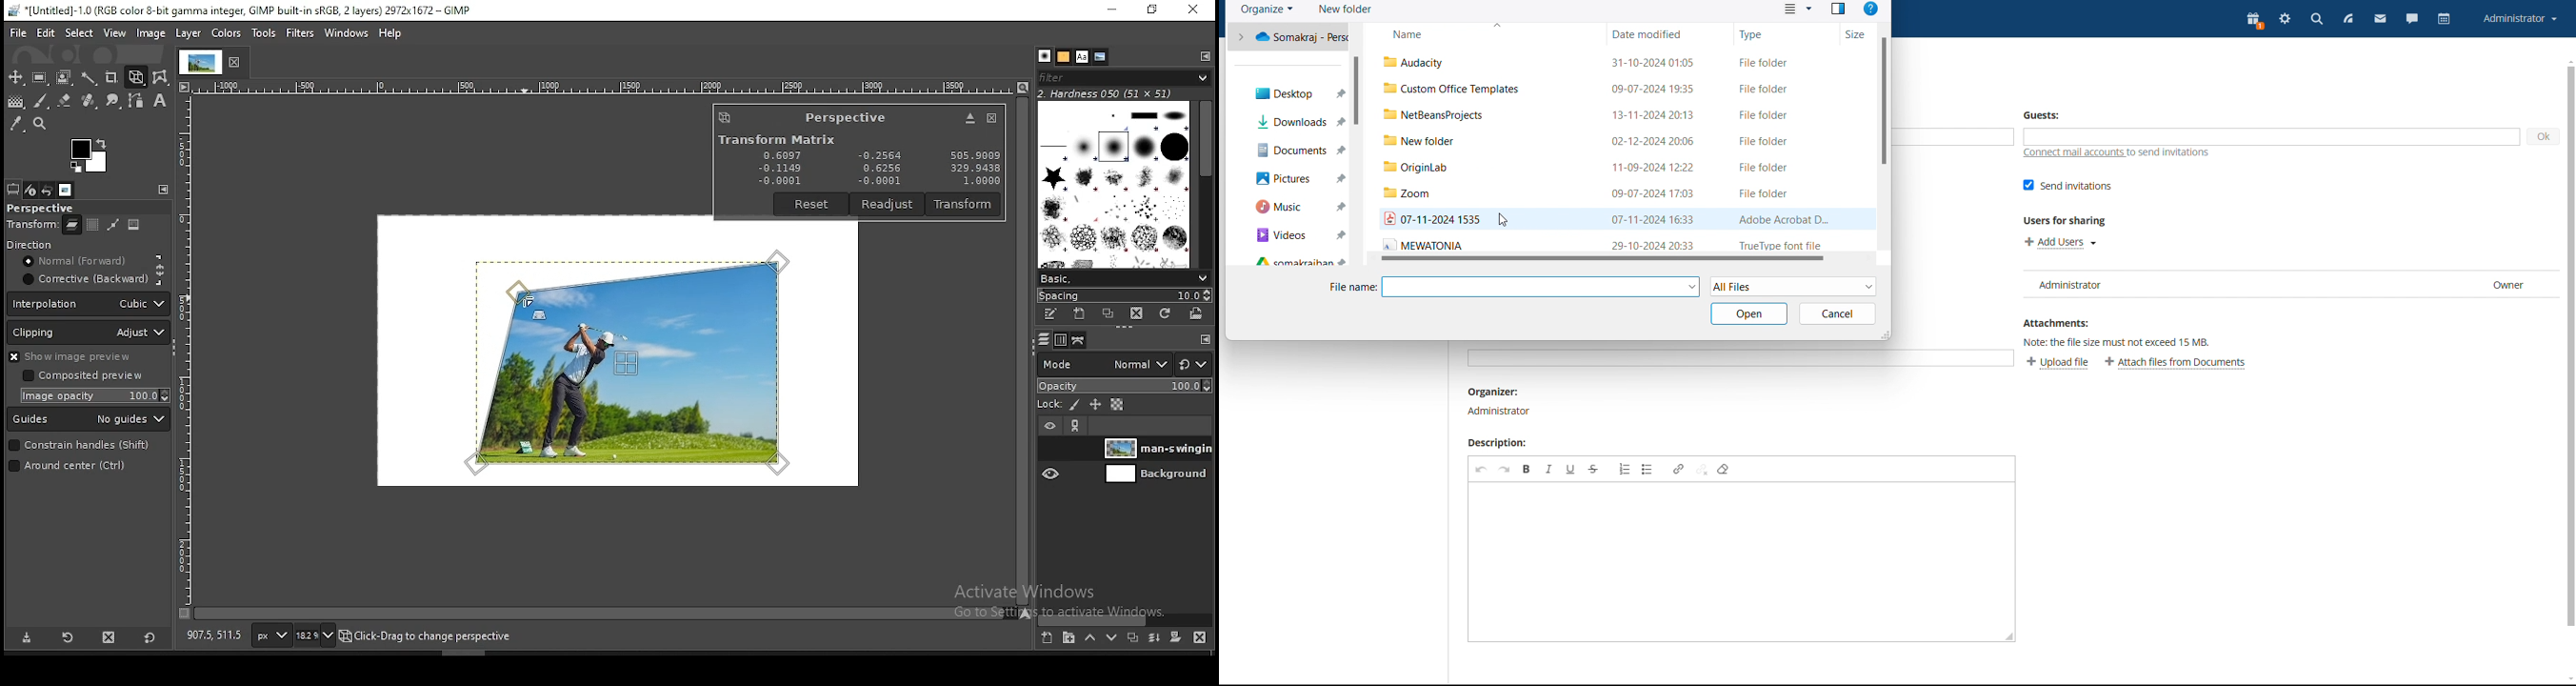 The image size is (2576, 700). What do you see at coordinates (299, 32) in the screenshot?
I see `filters` at bounding box center [299, 32].